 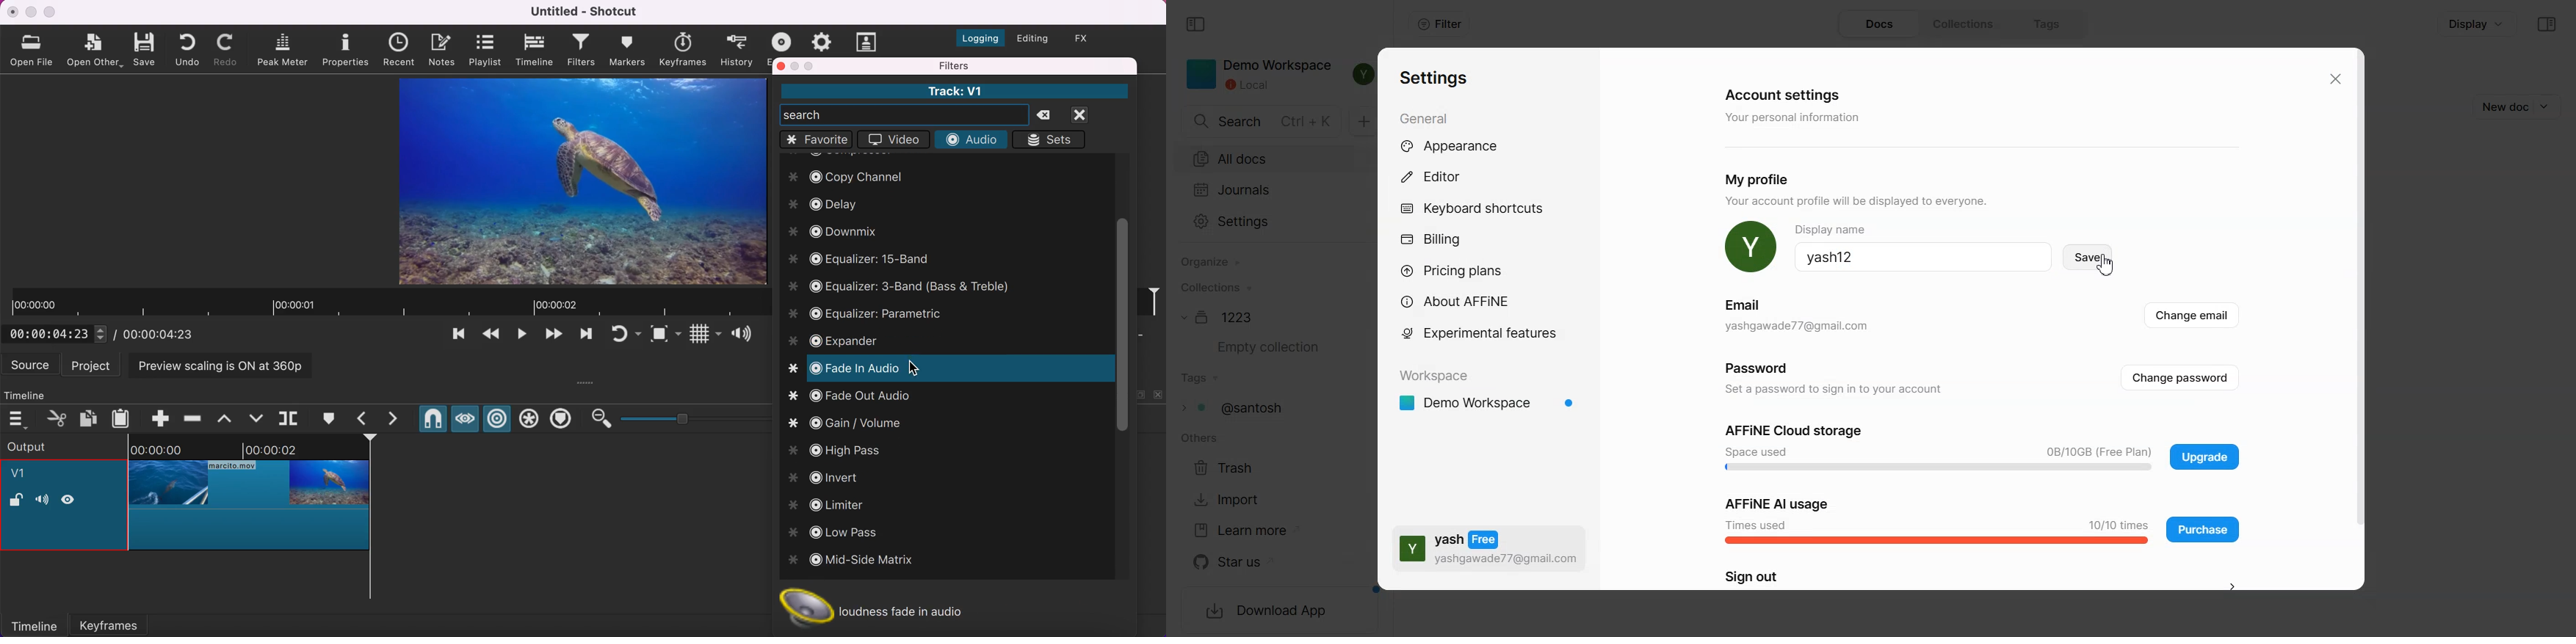 What do you see at coordinates (1221, 317) in the screenshot?
I see `Document` at bounding box center [1221, 317].